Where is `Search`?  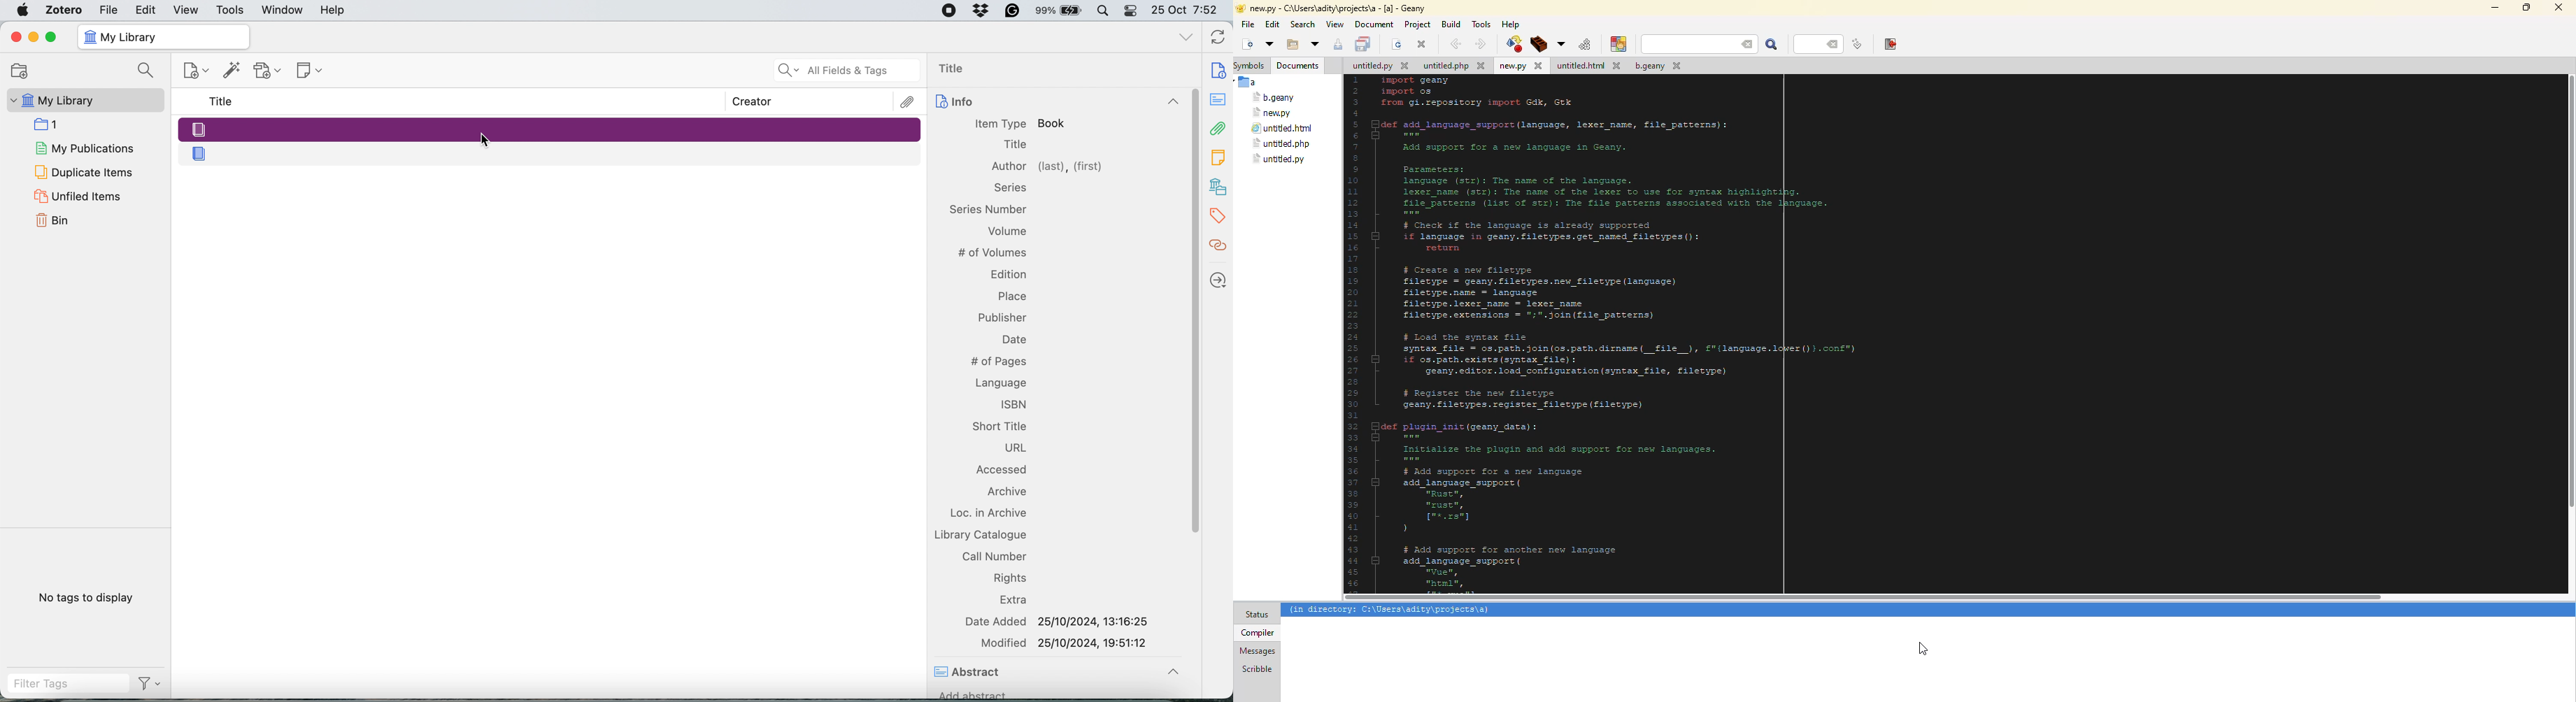
Search is located at coordinates (148, 71).